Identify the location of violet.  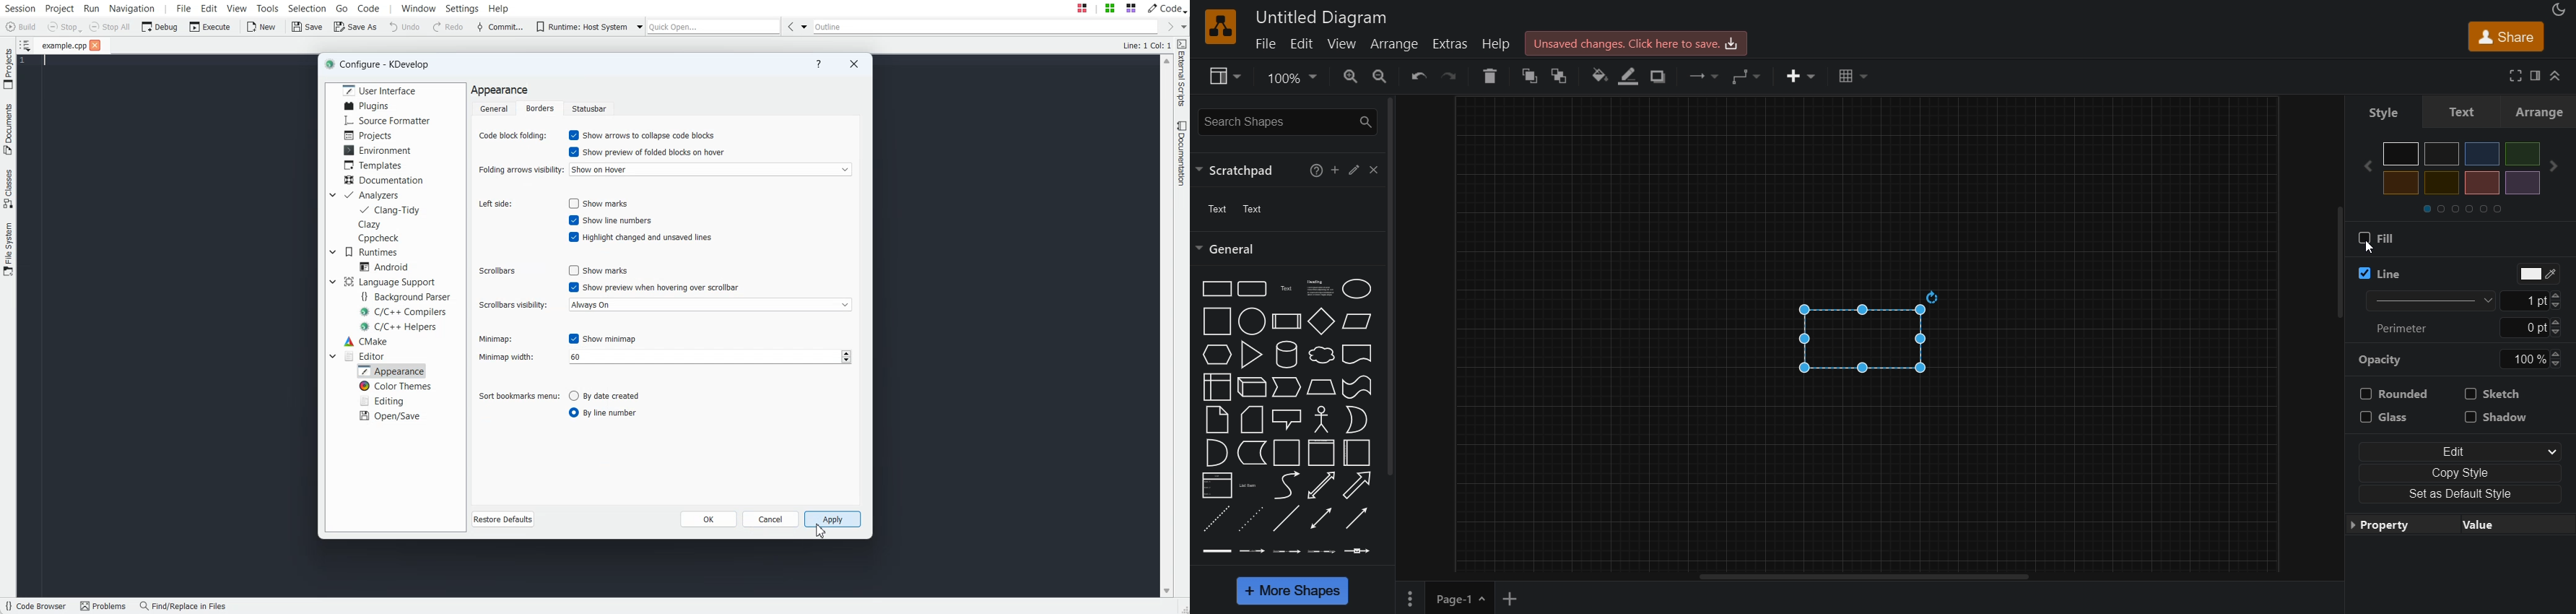
(2523, 182).